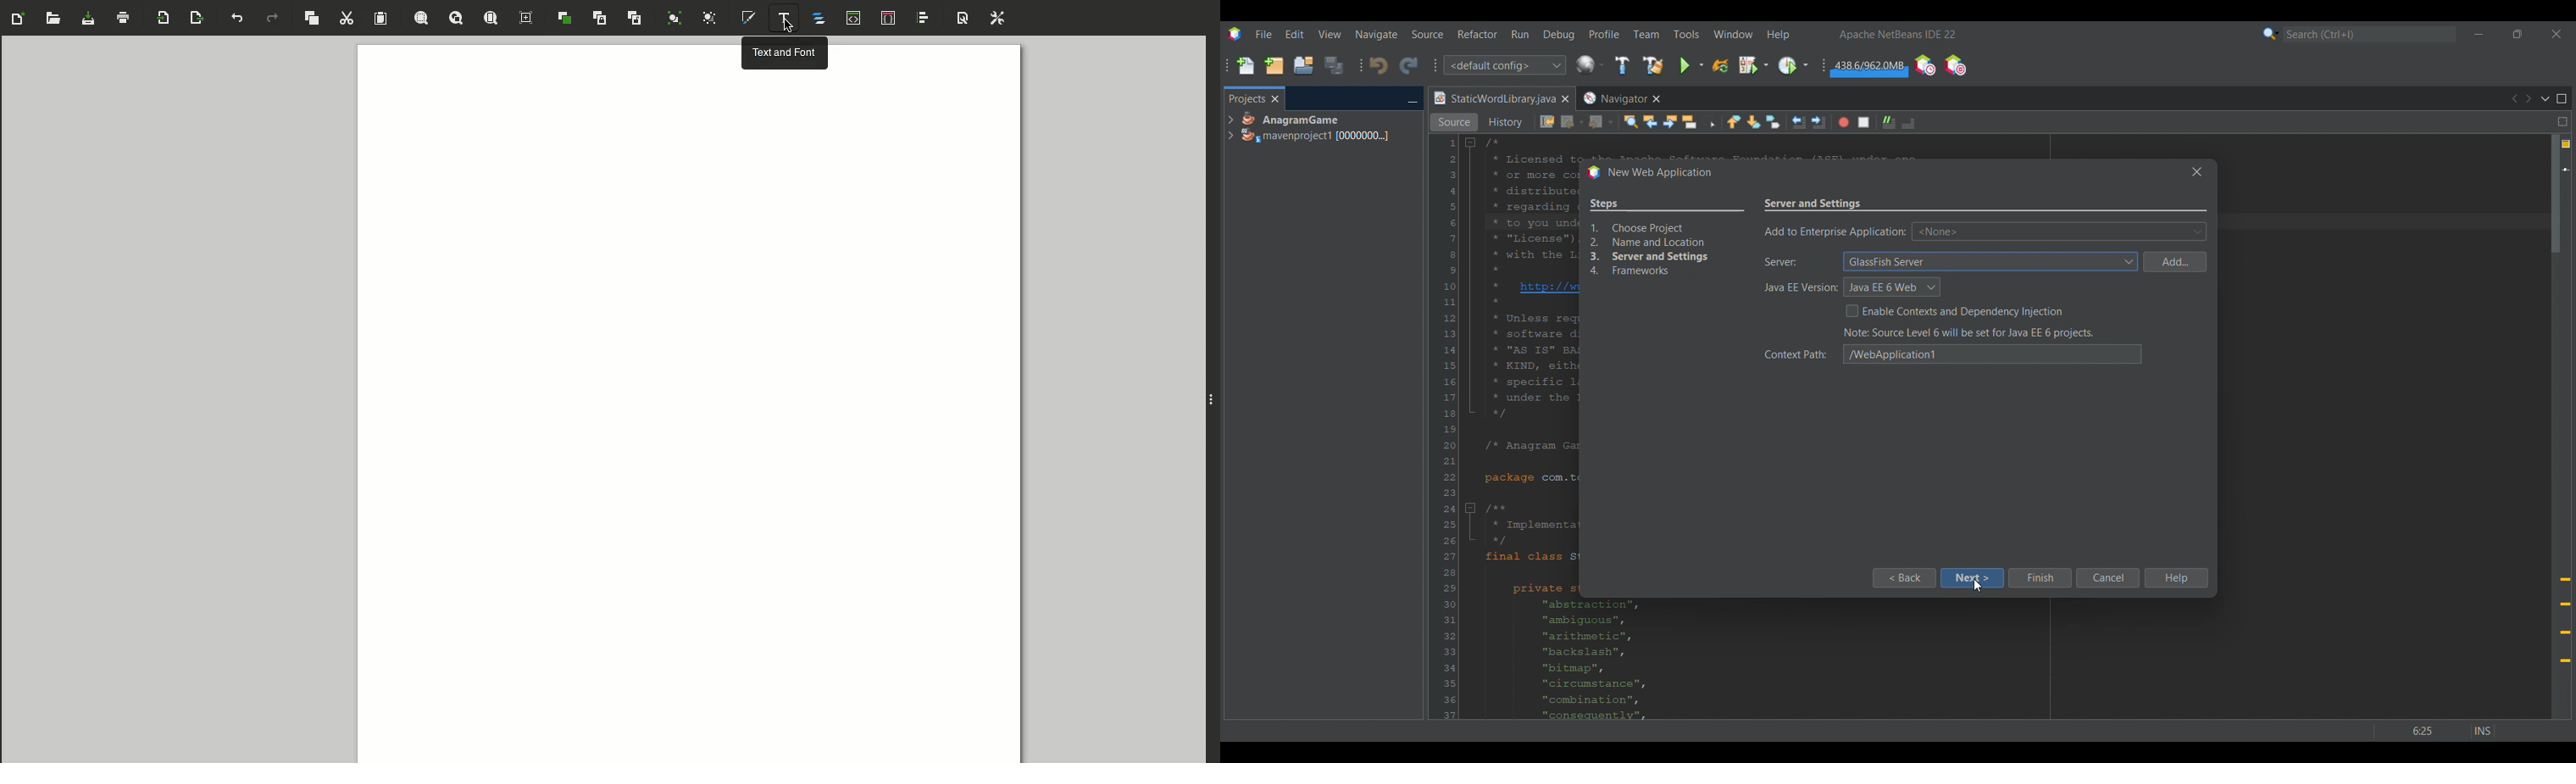  Describe the element at coordinates (784, 53) in the screenshot. I see `Text and Font` at that location.